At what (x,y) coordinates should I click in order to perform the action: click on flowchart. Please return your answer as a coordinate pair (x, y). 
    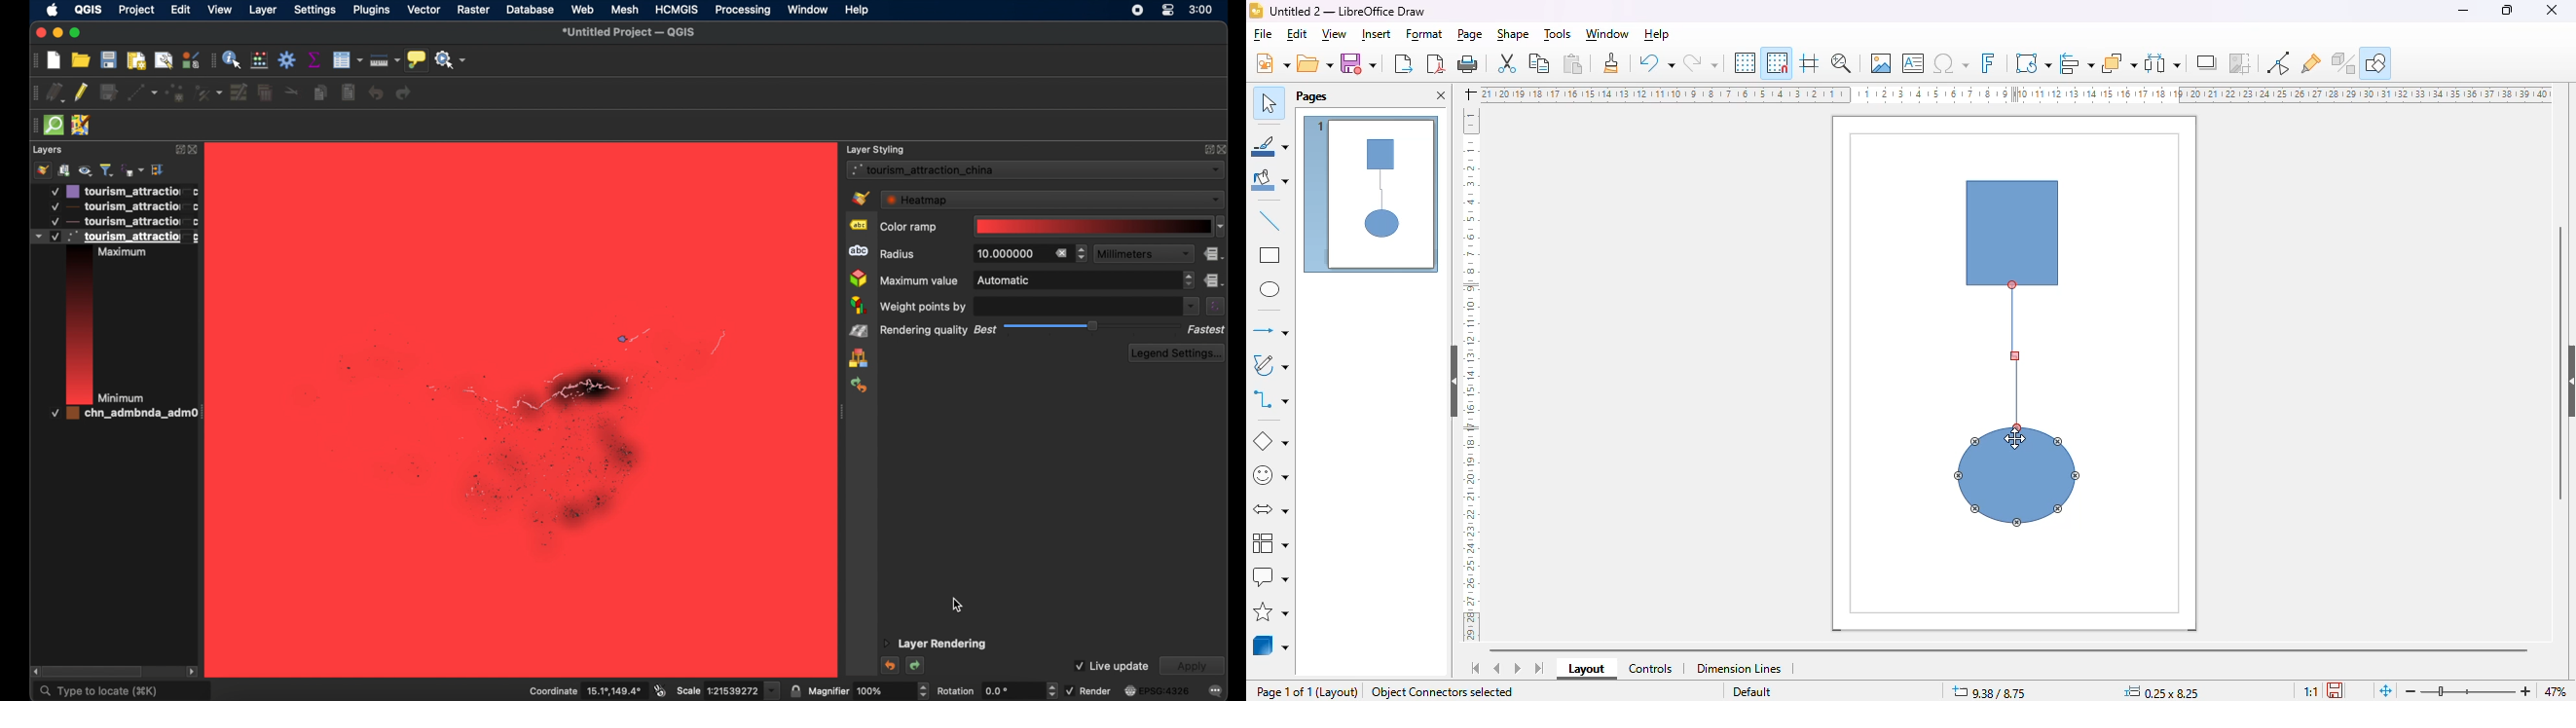
    Looking at the image, I should click on (1270, 542).